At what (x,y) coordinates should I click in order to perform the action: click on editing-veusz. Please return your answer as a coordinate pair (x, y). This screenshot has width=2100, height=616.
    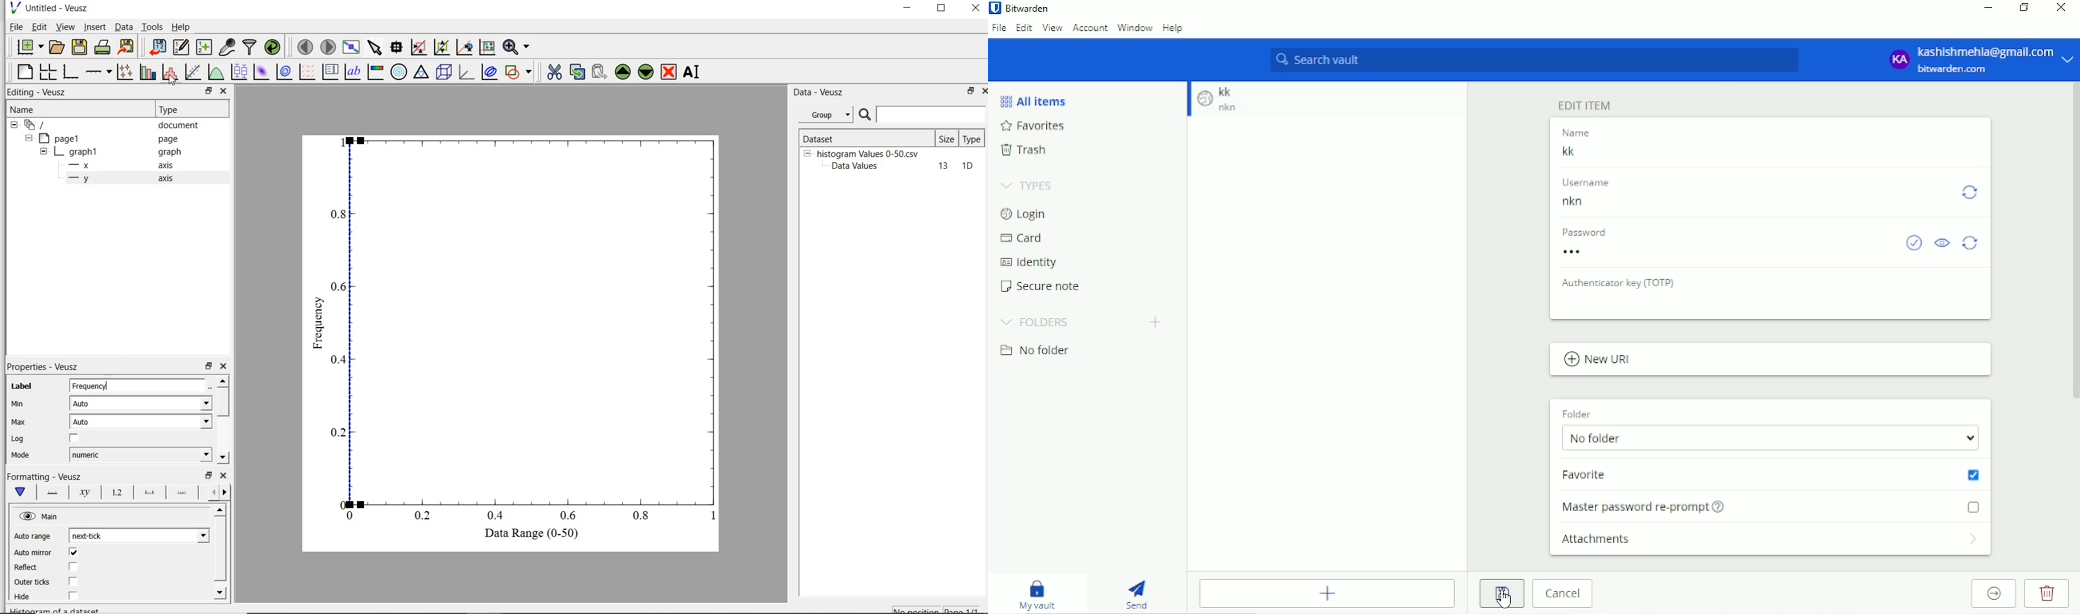
    Looking at the image, I should click on (37, 92).